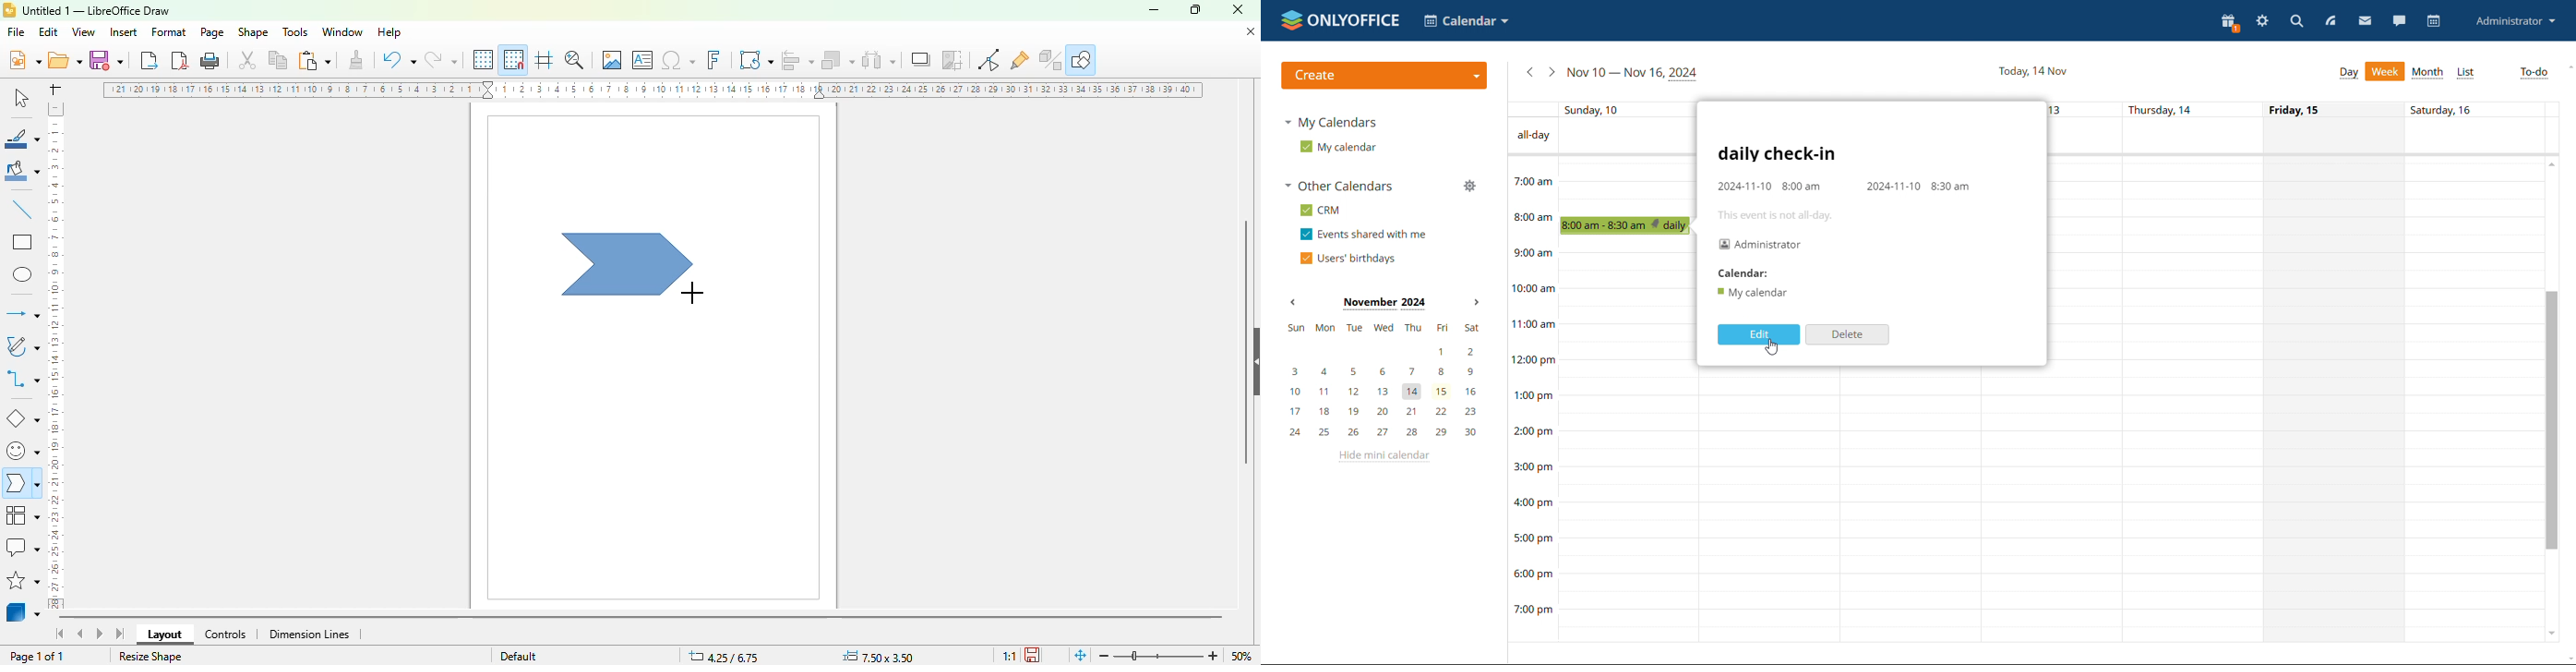 Image resolution: width=2576 pixels, height=672 pixels. I want to click on fit page to current window, so click(1081, 656).